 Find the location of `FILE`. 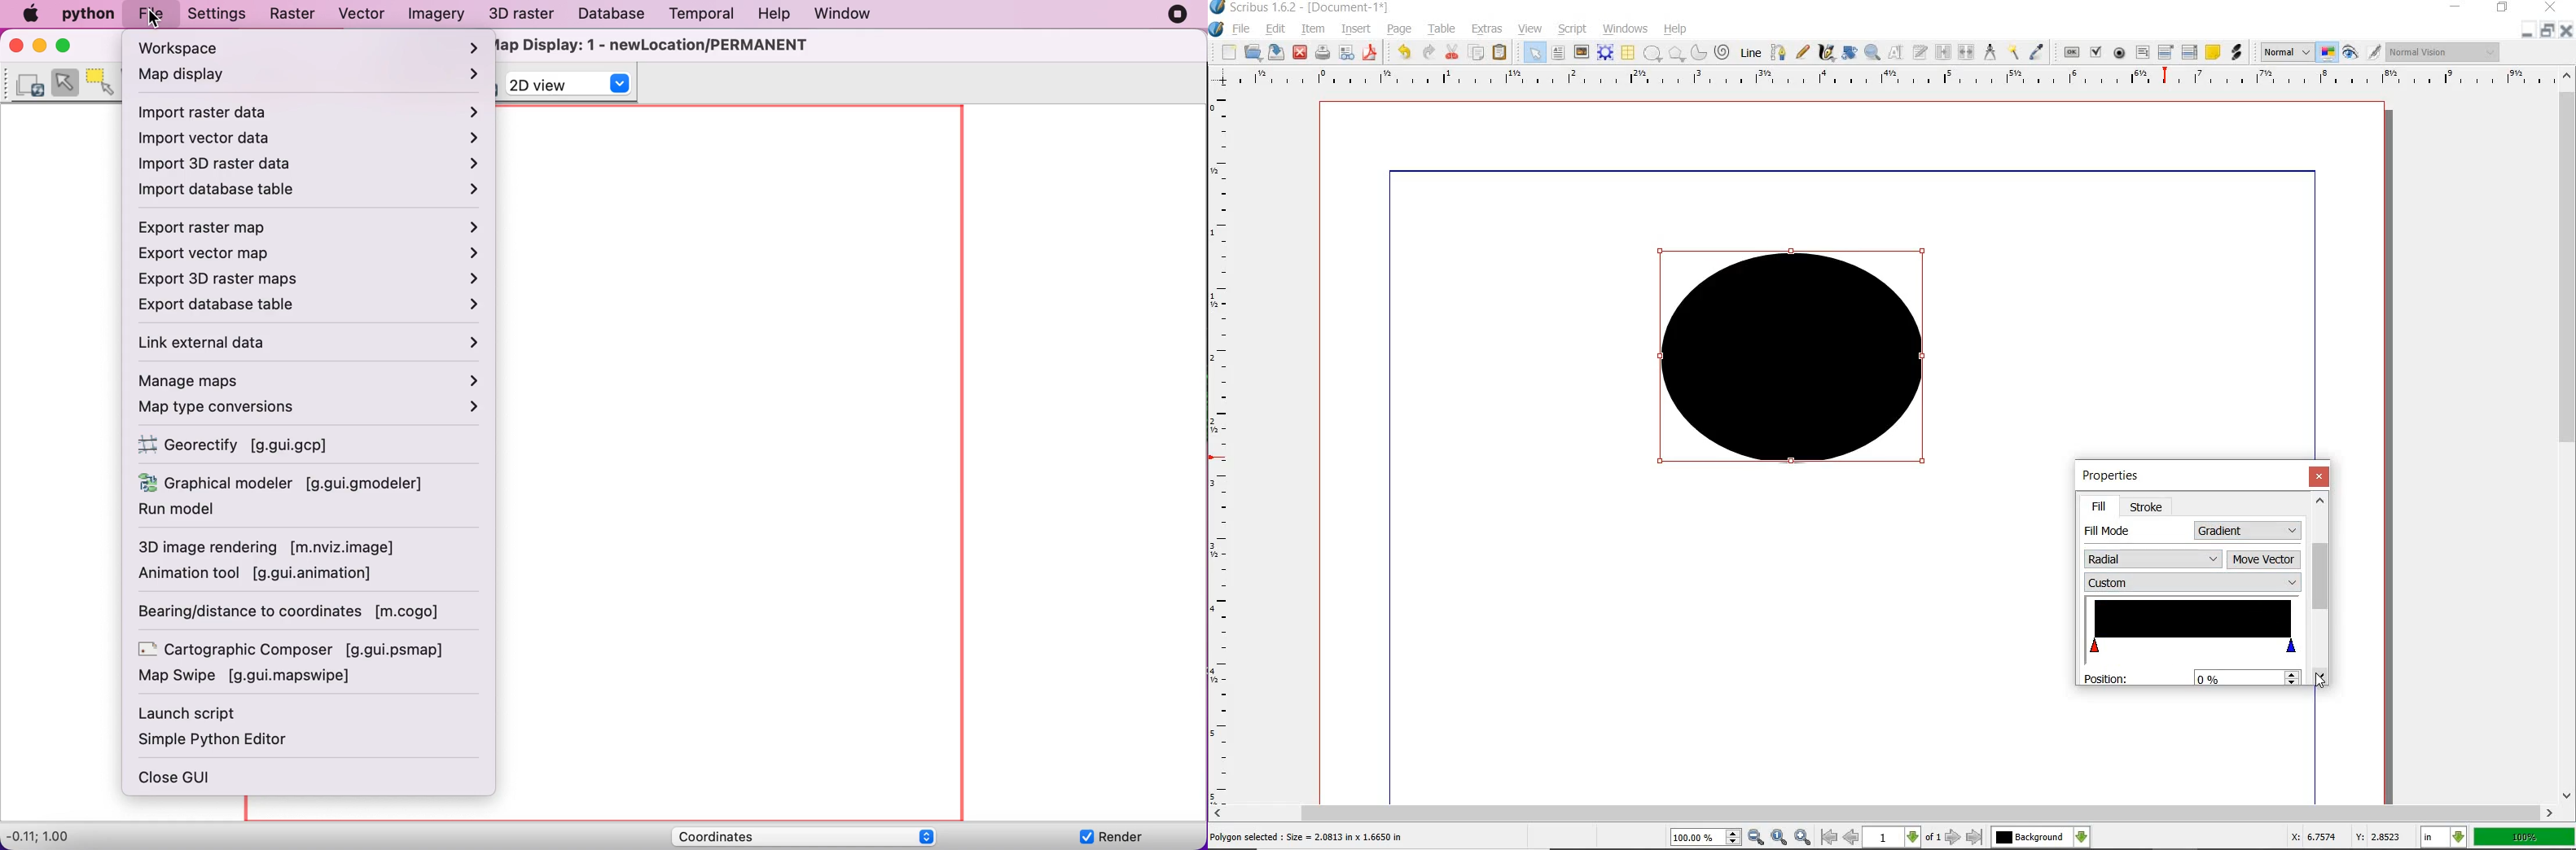

FILE is located at coordinates (1243, 28).